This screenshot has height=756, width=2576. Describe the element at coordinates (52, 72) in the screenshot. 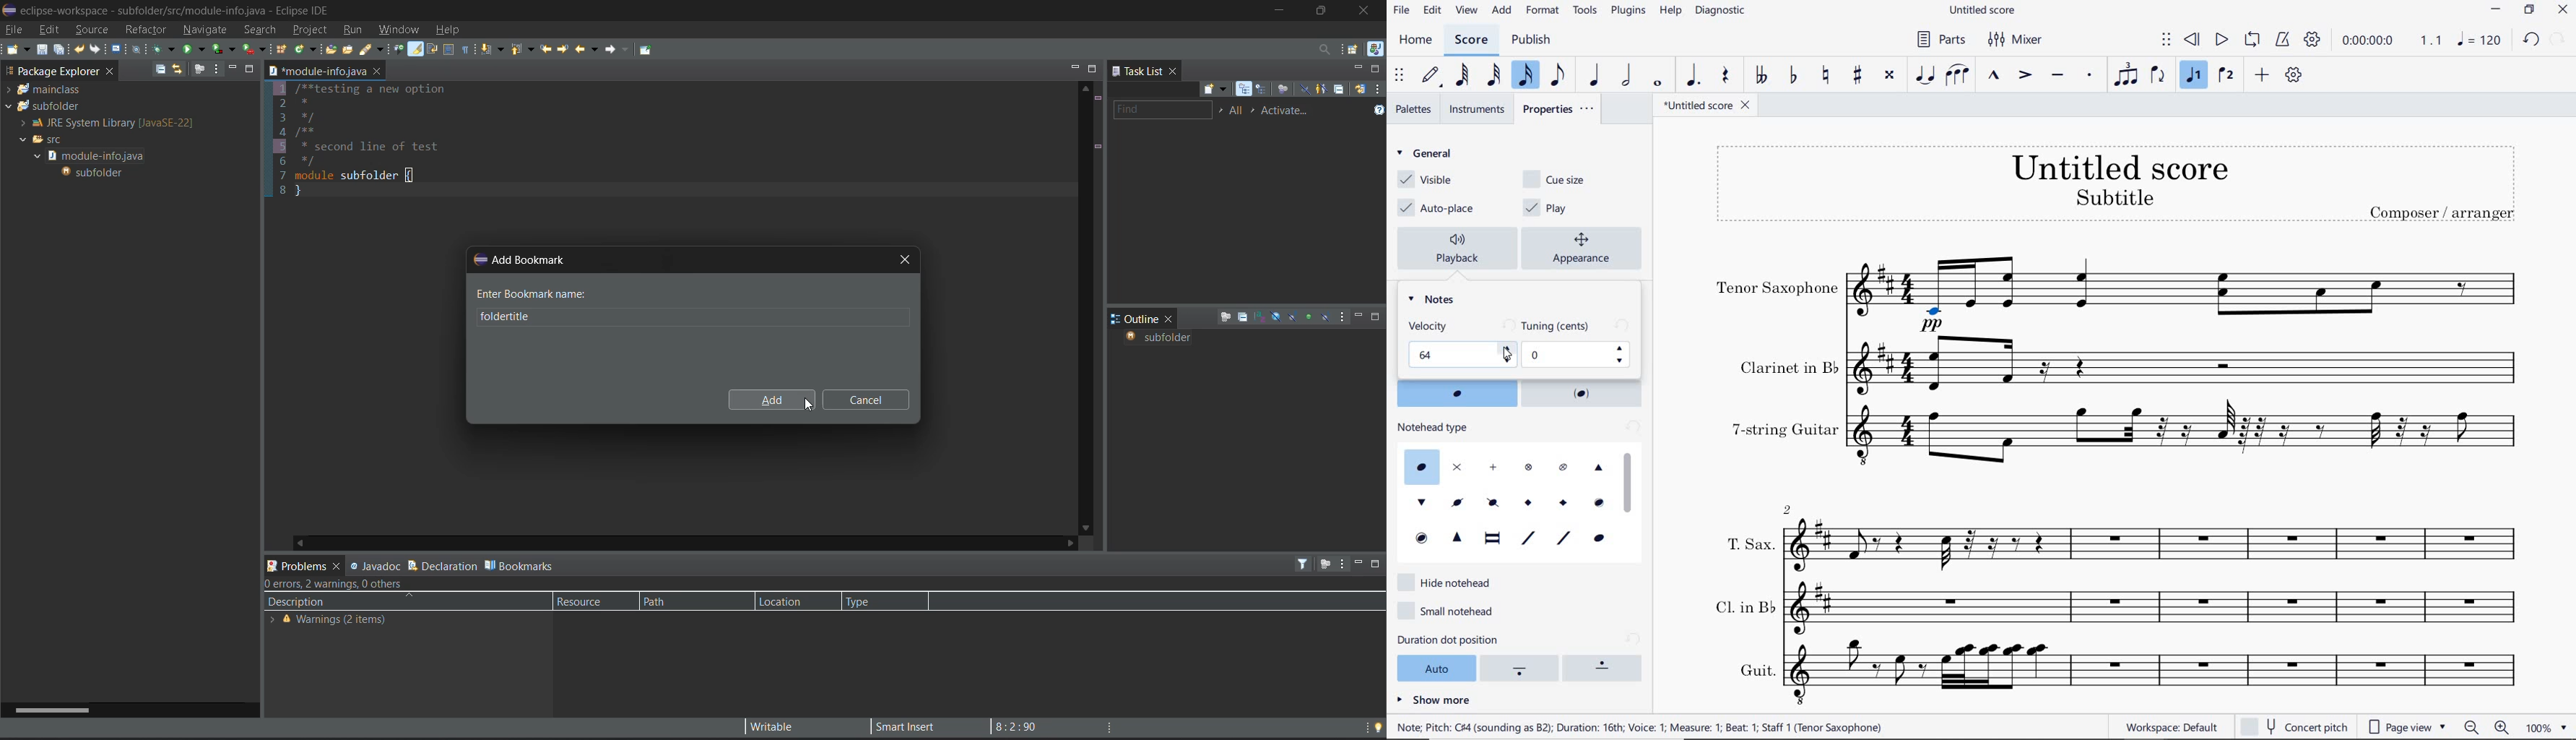

I see `Project Explorer` at that location.